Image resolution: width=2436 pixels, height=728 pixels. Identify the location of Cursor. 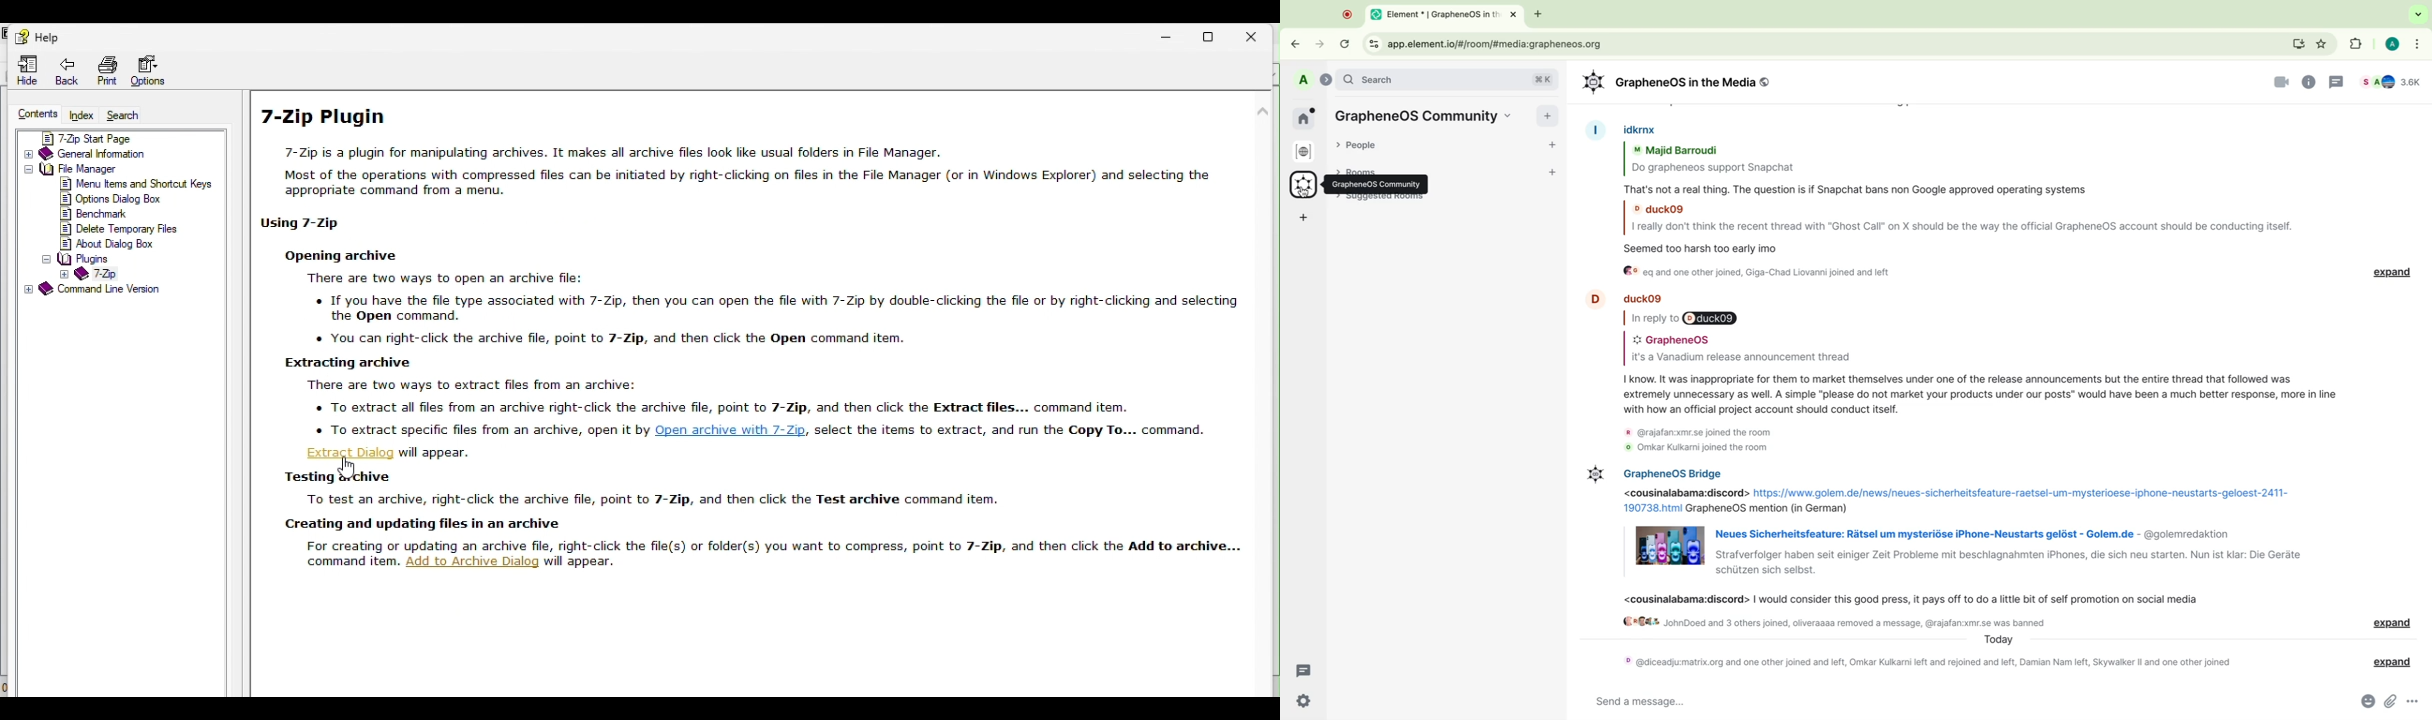
(349, 470).